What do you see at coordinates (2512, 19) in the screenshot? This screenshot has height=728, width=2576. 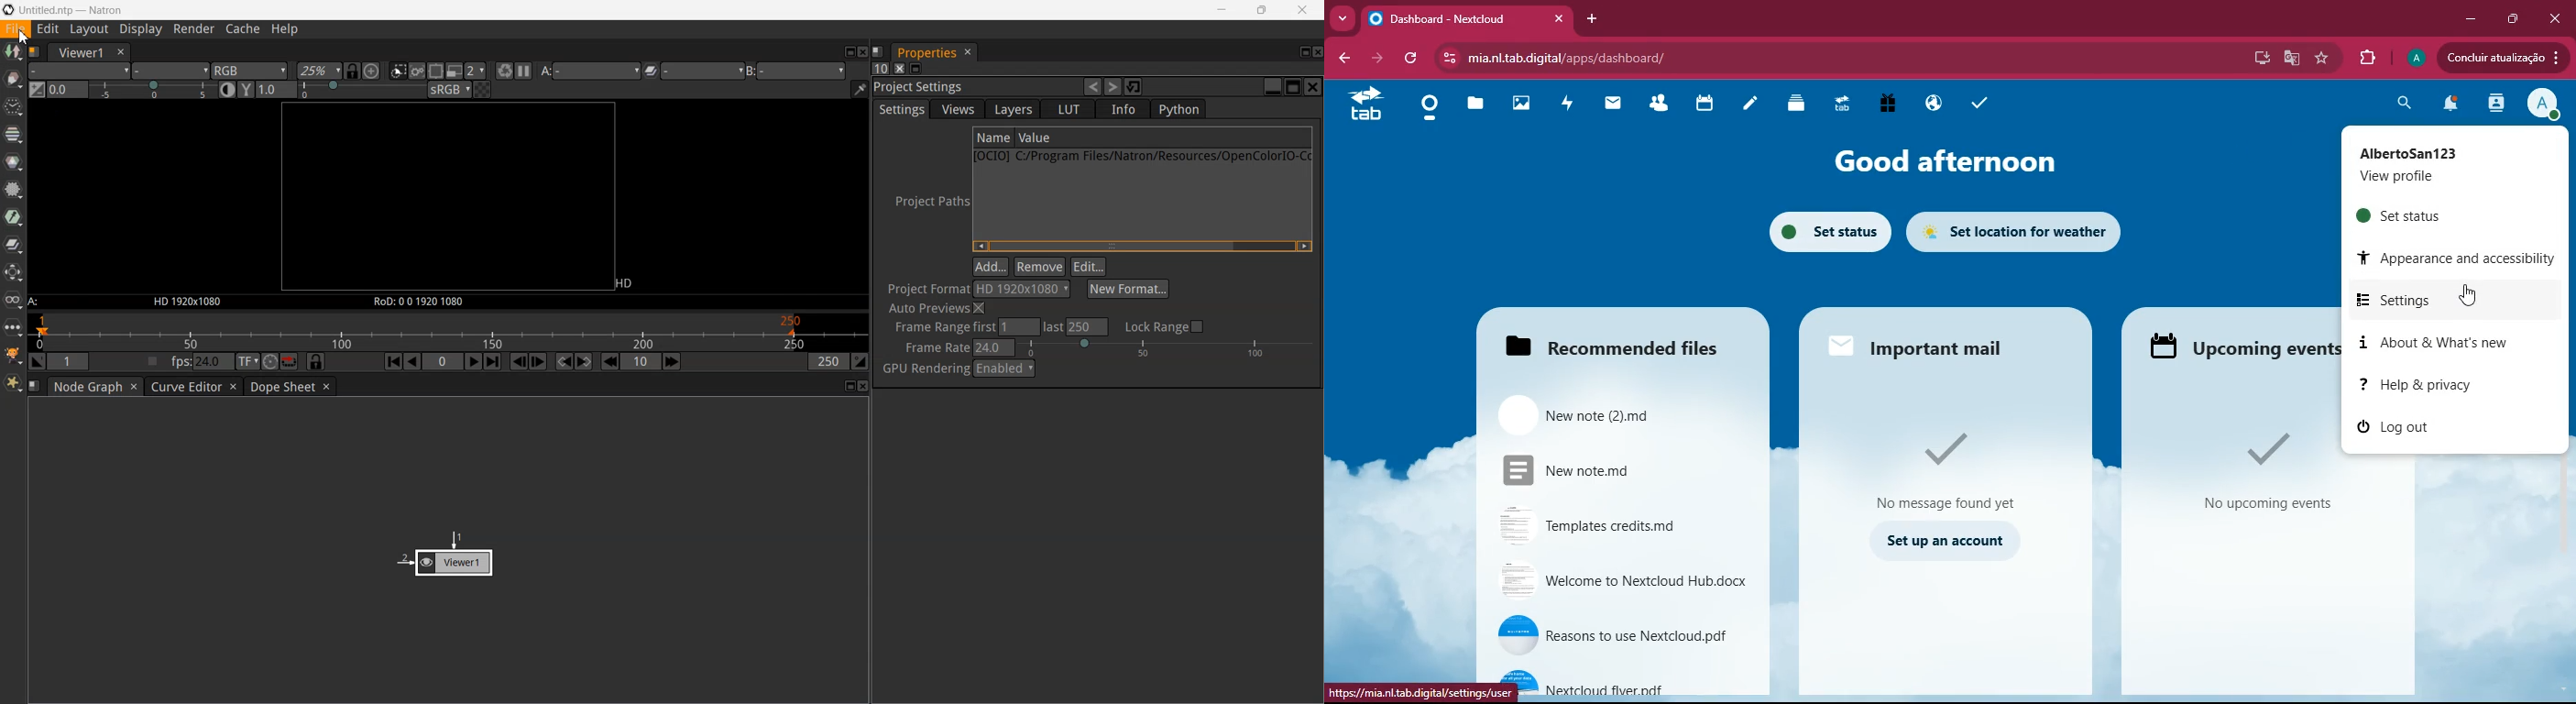 I see `maximize` at bounding box center [2512, 19].